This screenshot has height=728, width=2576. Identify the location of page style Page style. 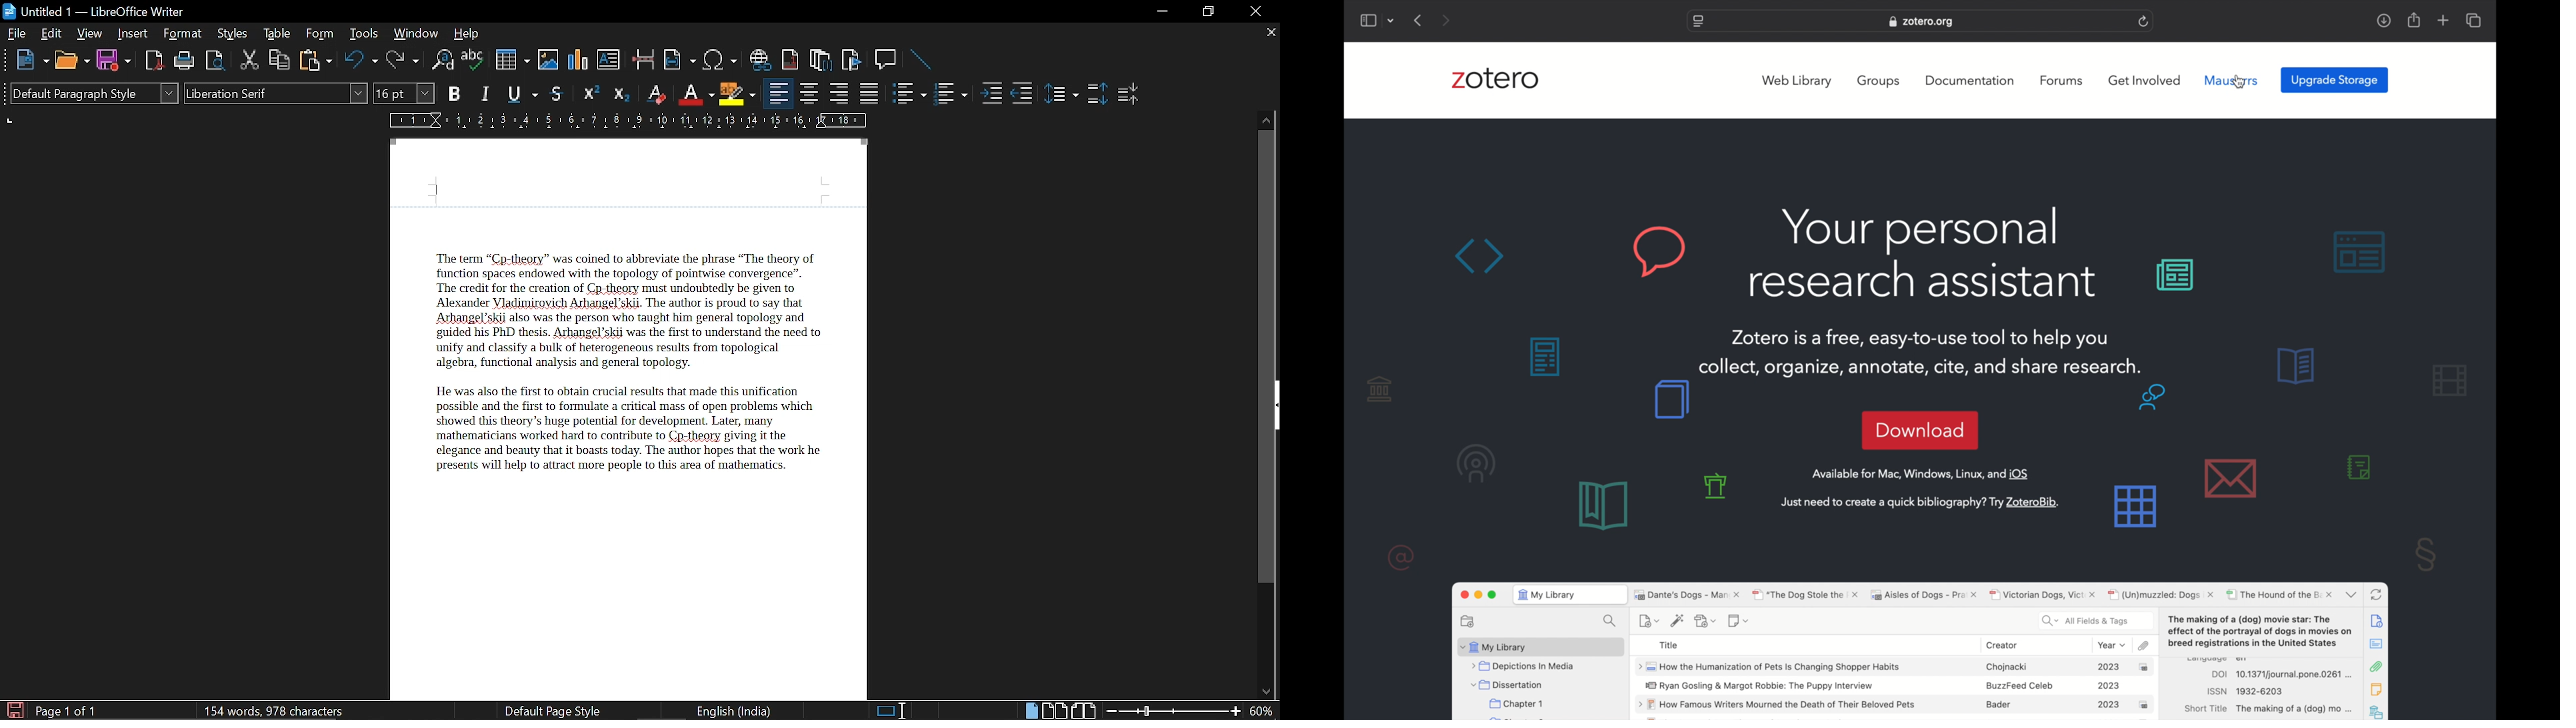
(556, 711).